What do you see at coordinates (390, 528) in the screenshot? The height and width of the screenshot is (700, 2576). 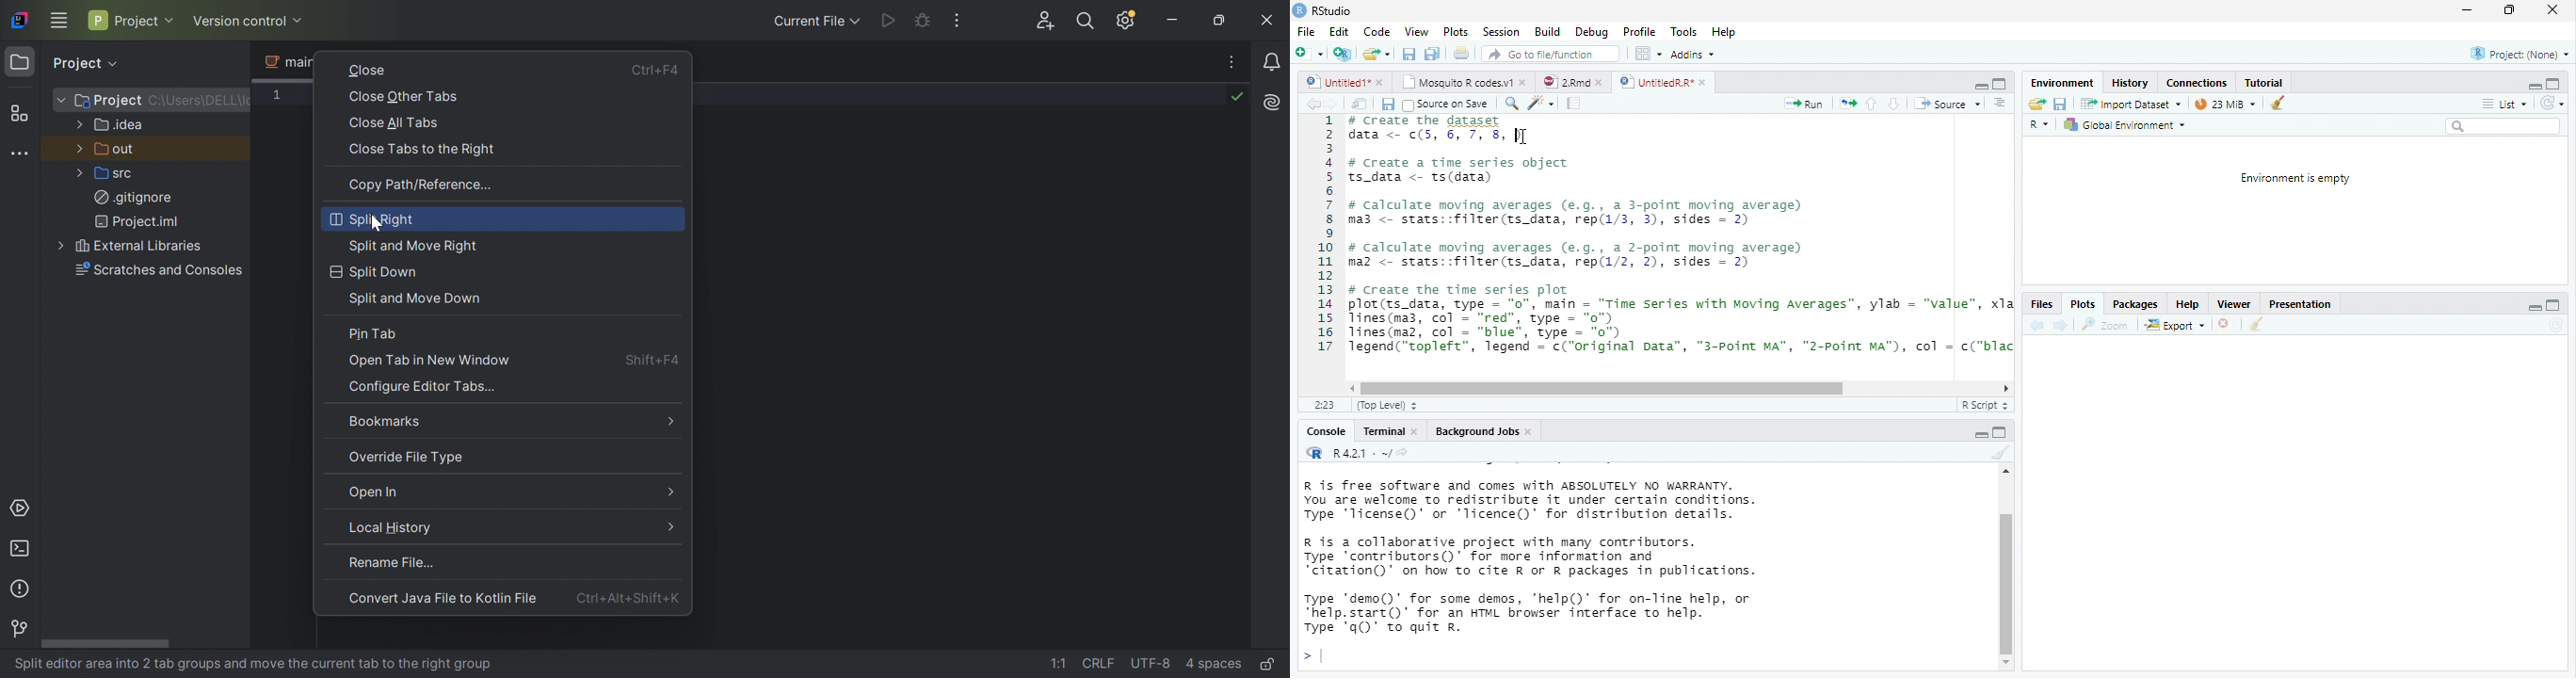 I see `Local history` at bounding box center [390, 528].